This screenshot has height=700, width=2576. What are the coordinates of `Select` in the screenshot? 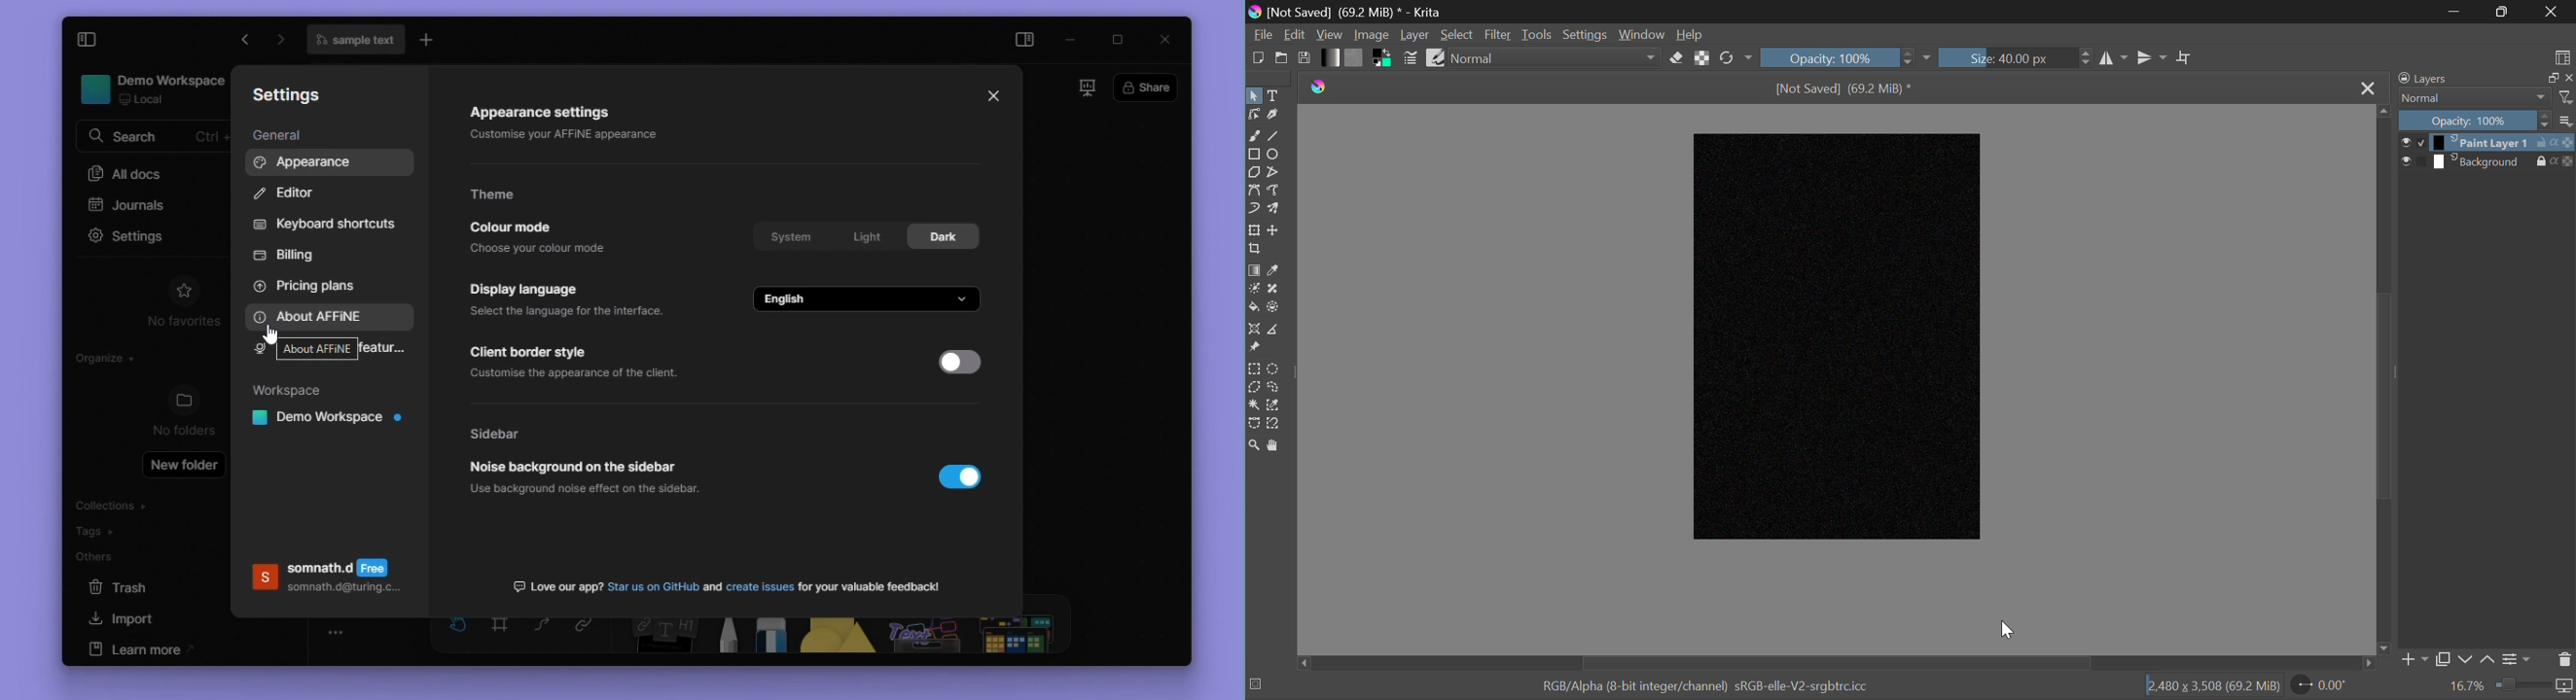 It's located at (1457, 35).